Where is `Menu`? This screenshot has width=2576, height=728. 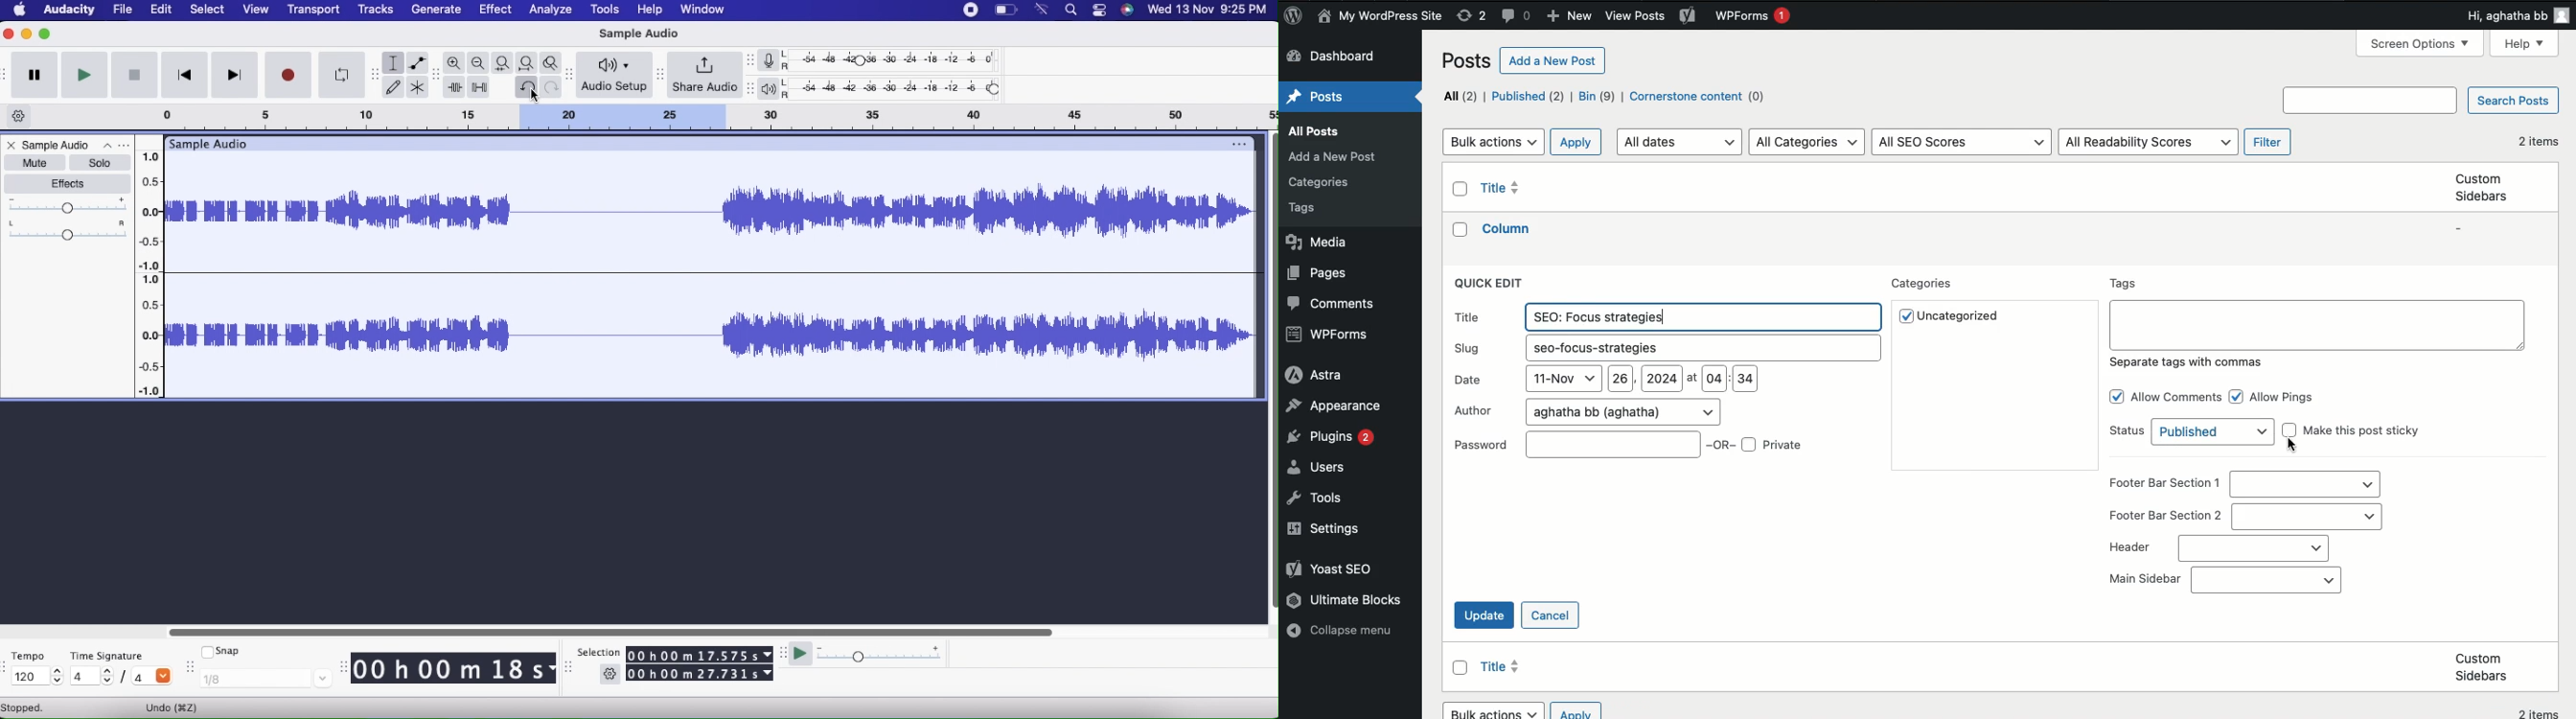
Menu is located at coordinates (971, 11).